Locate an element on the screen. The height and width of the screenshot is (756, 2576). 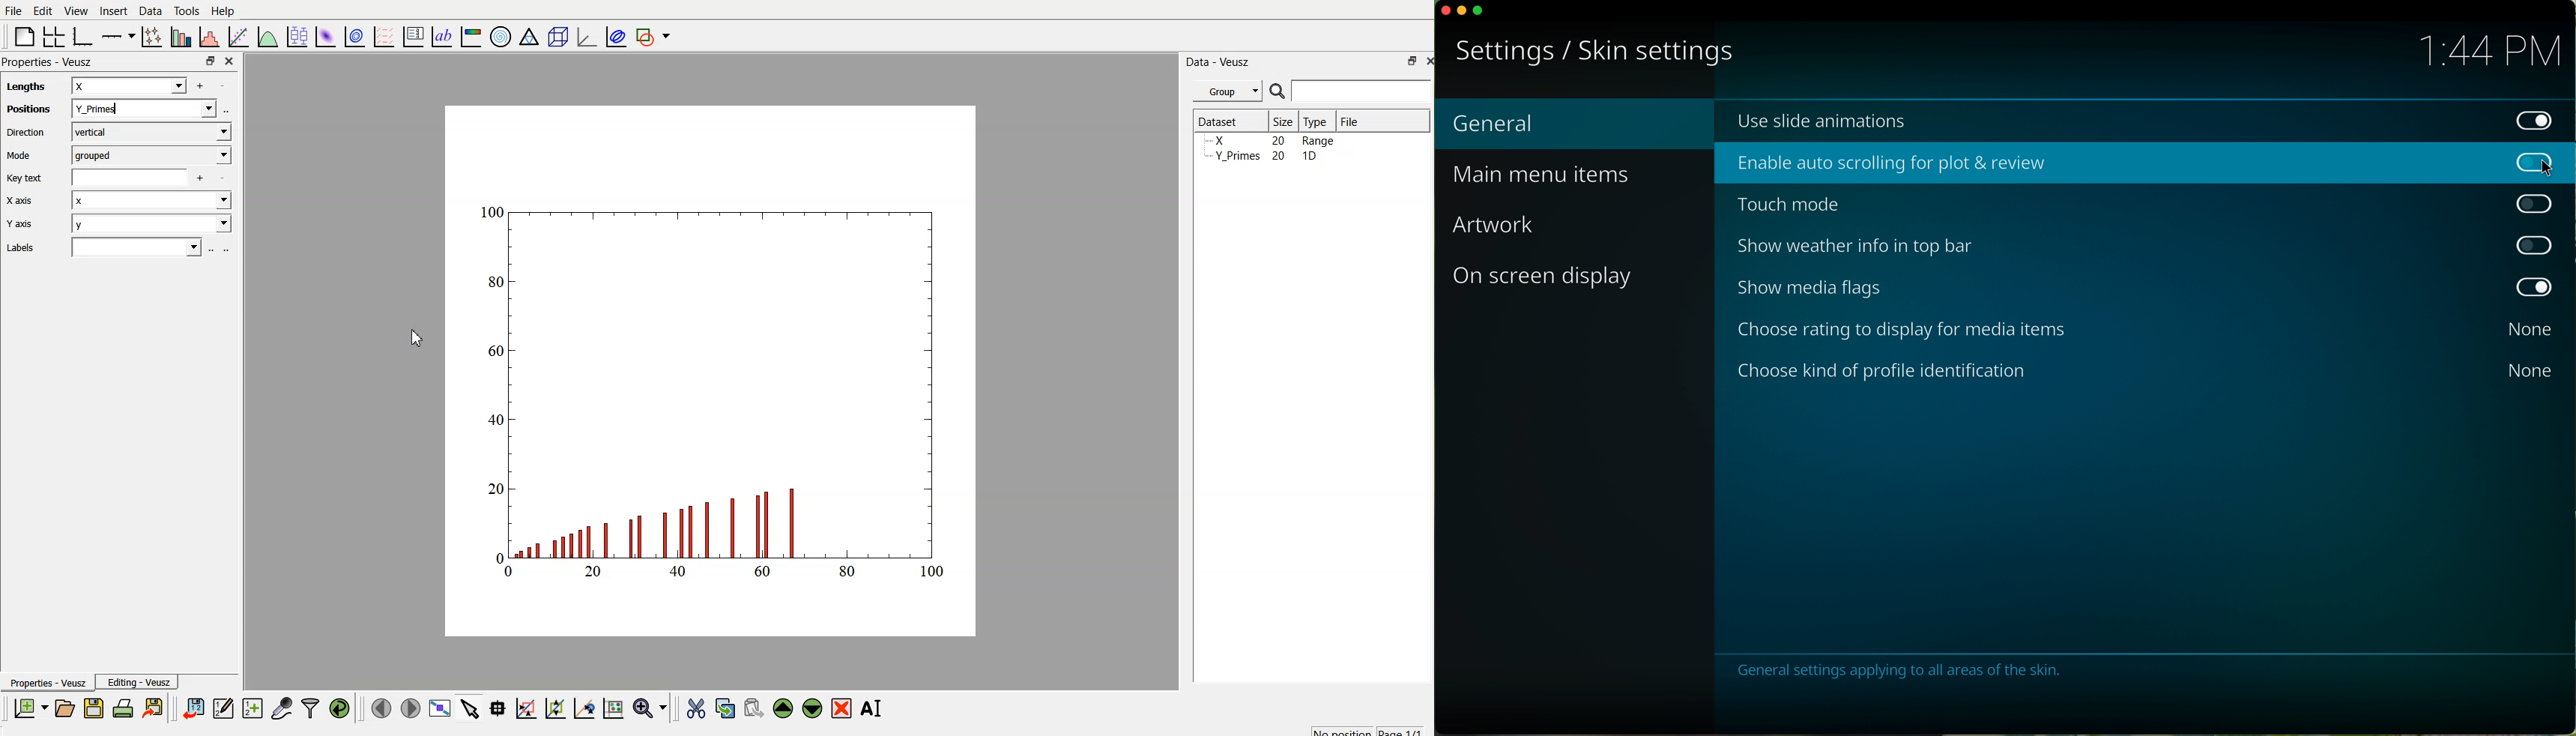
import data is located at coordinates (194, 706).